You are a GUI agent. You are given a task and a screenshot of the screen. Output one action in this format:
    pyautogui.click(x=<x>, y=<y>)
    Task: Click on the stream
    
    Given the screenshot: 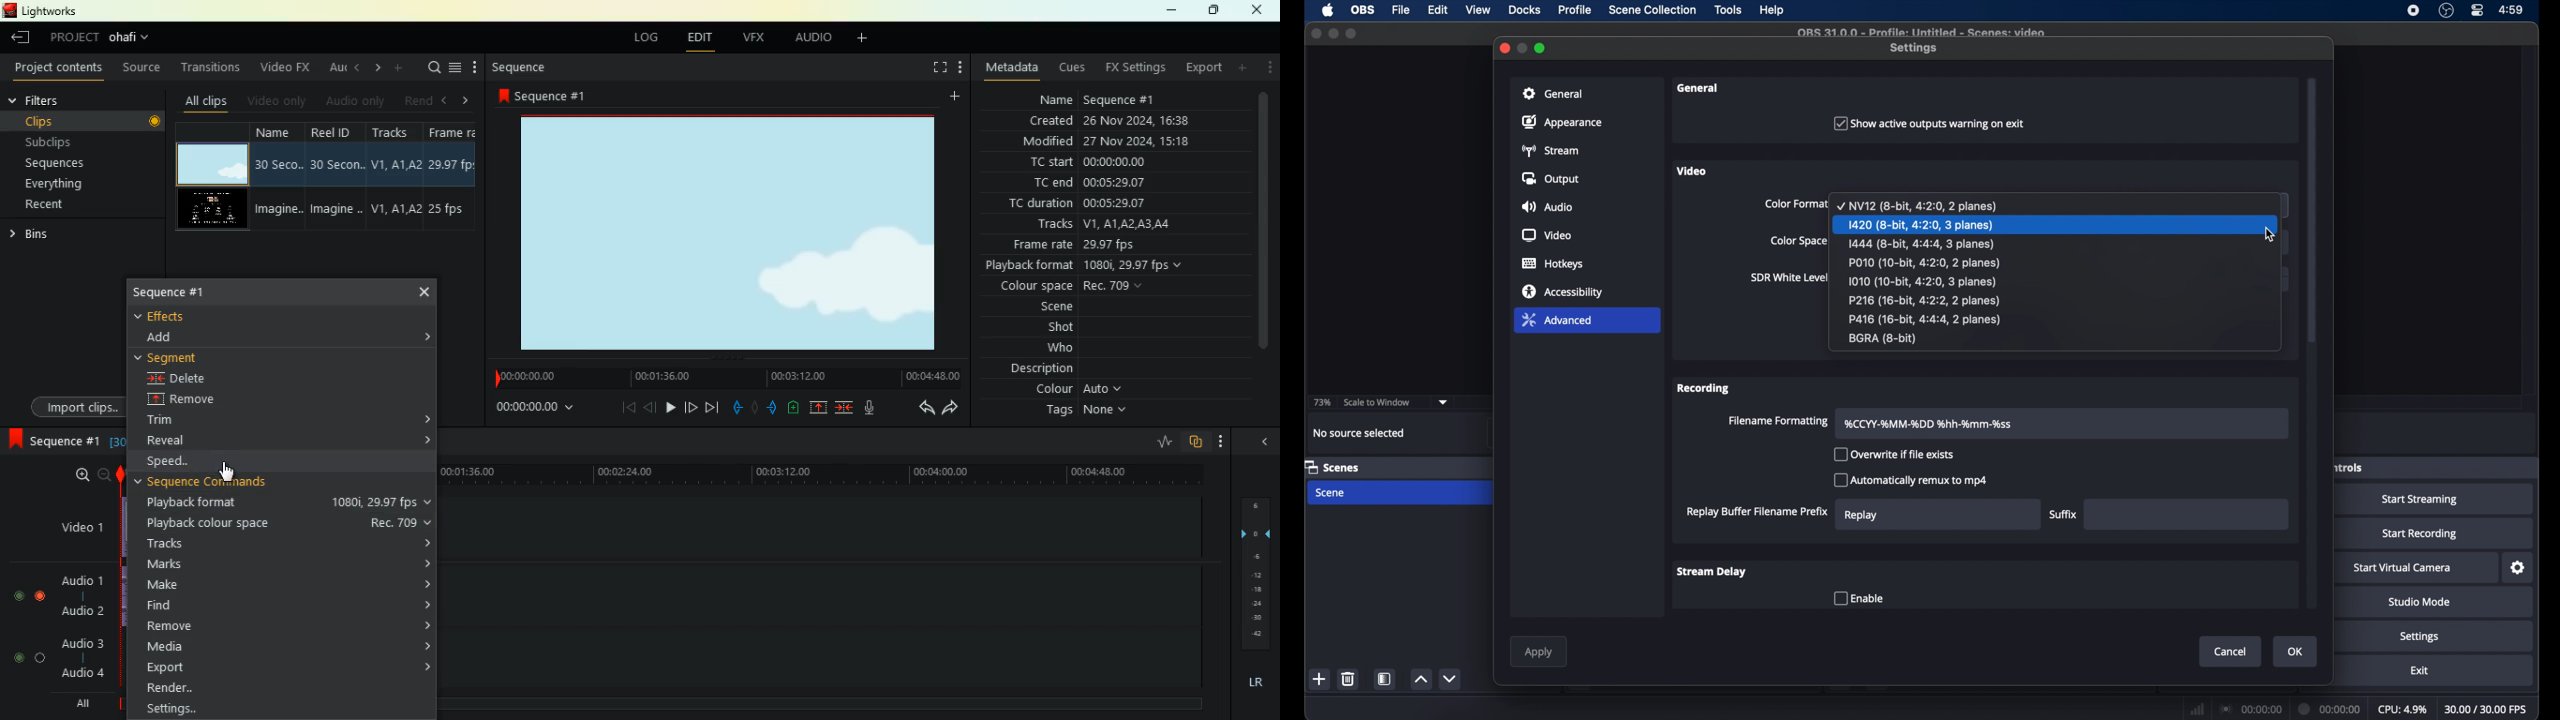 What is the action you would take?
    pyautogui.click(x=1553, y=150)
    